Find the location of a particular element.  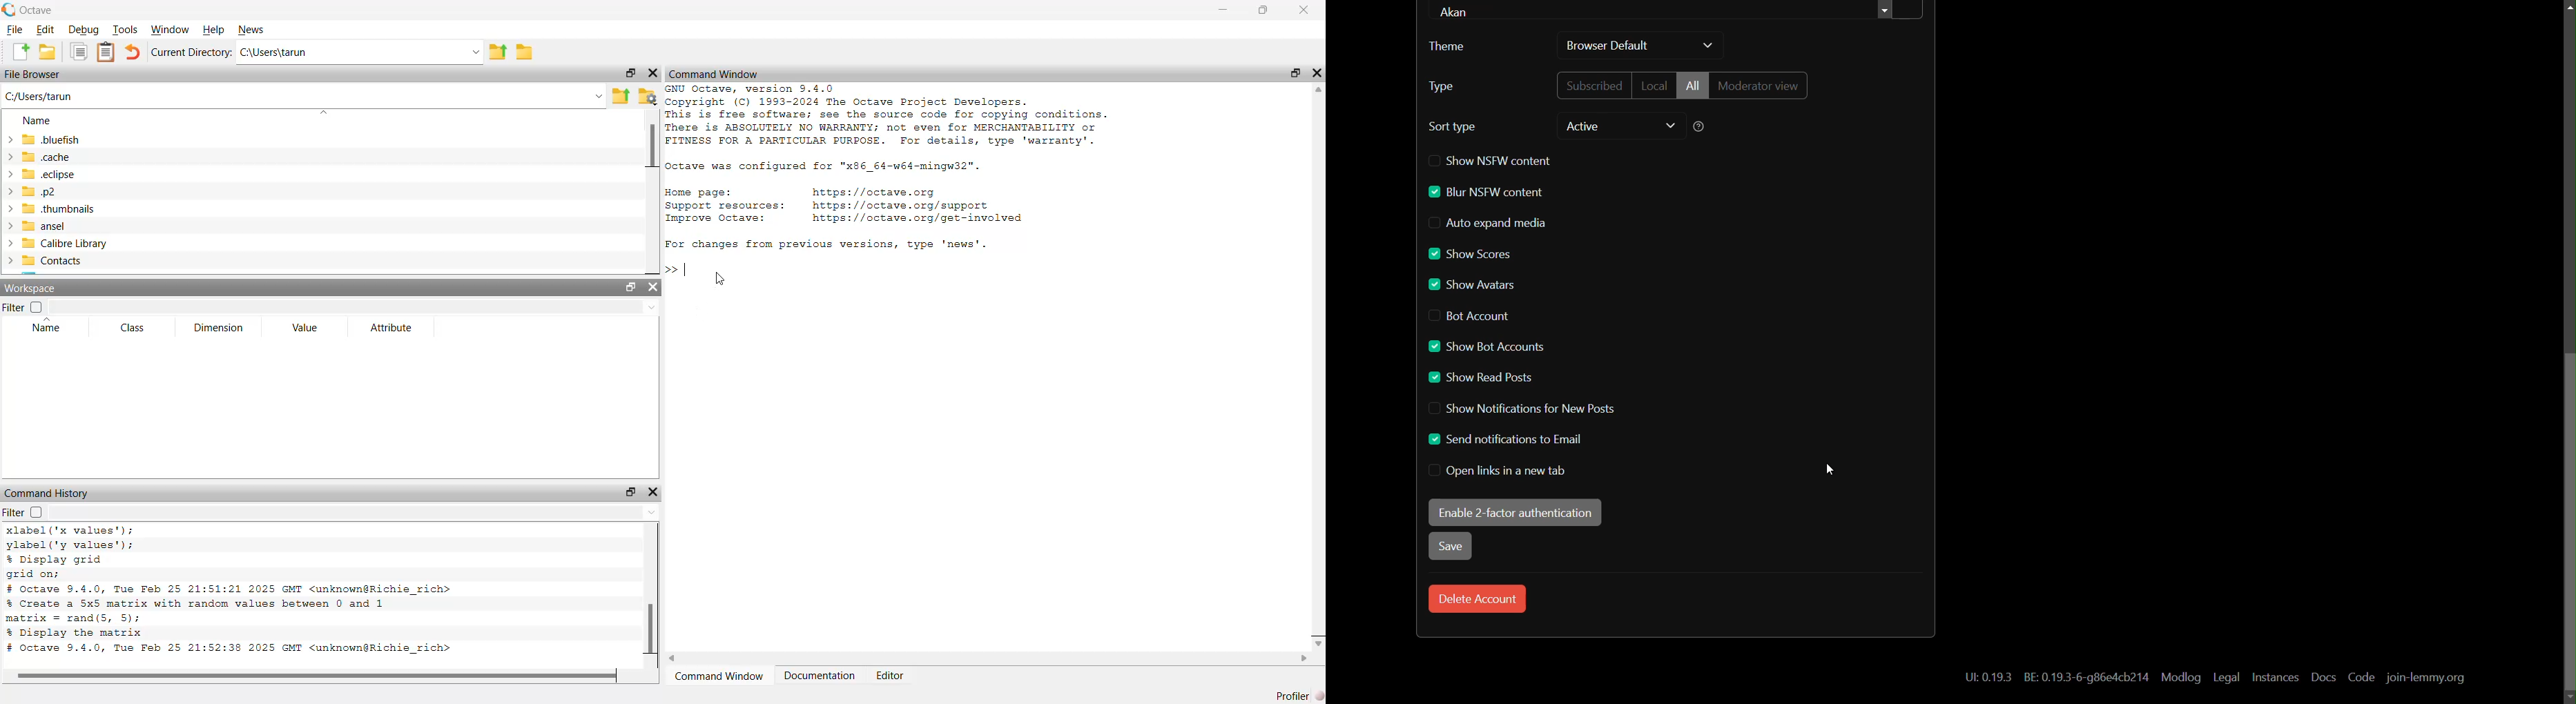

cursor is located at coordinates (1831, 471).